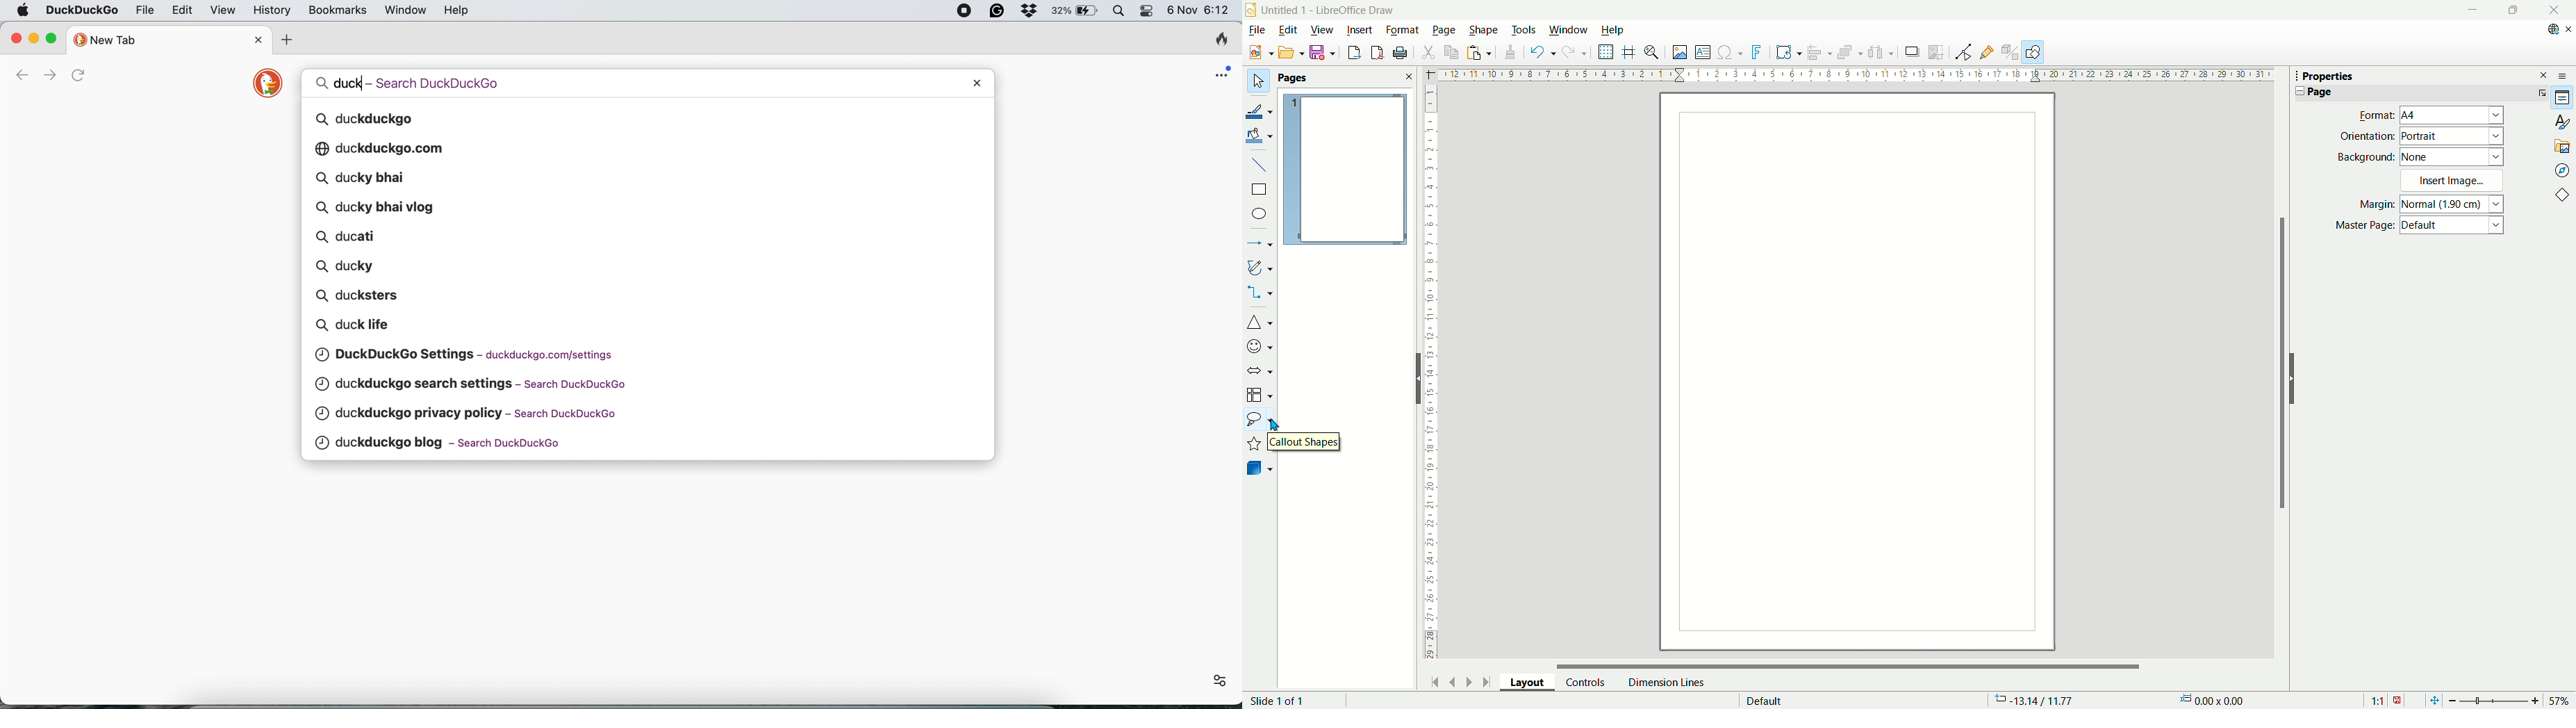  Describe the element at coordinates (1758, 53) in the screenshot. I see `fontwork text` at that location.